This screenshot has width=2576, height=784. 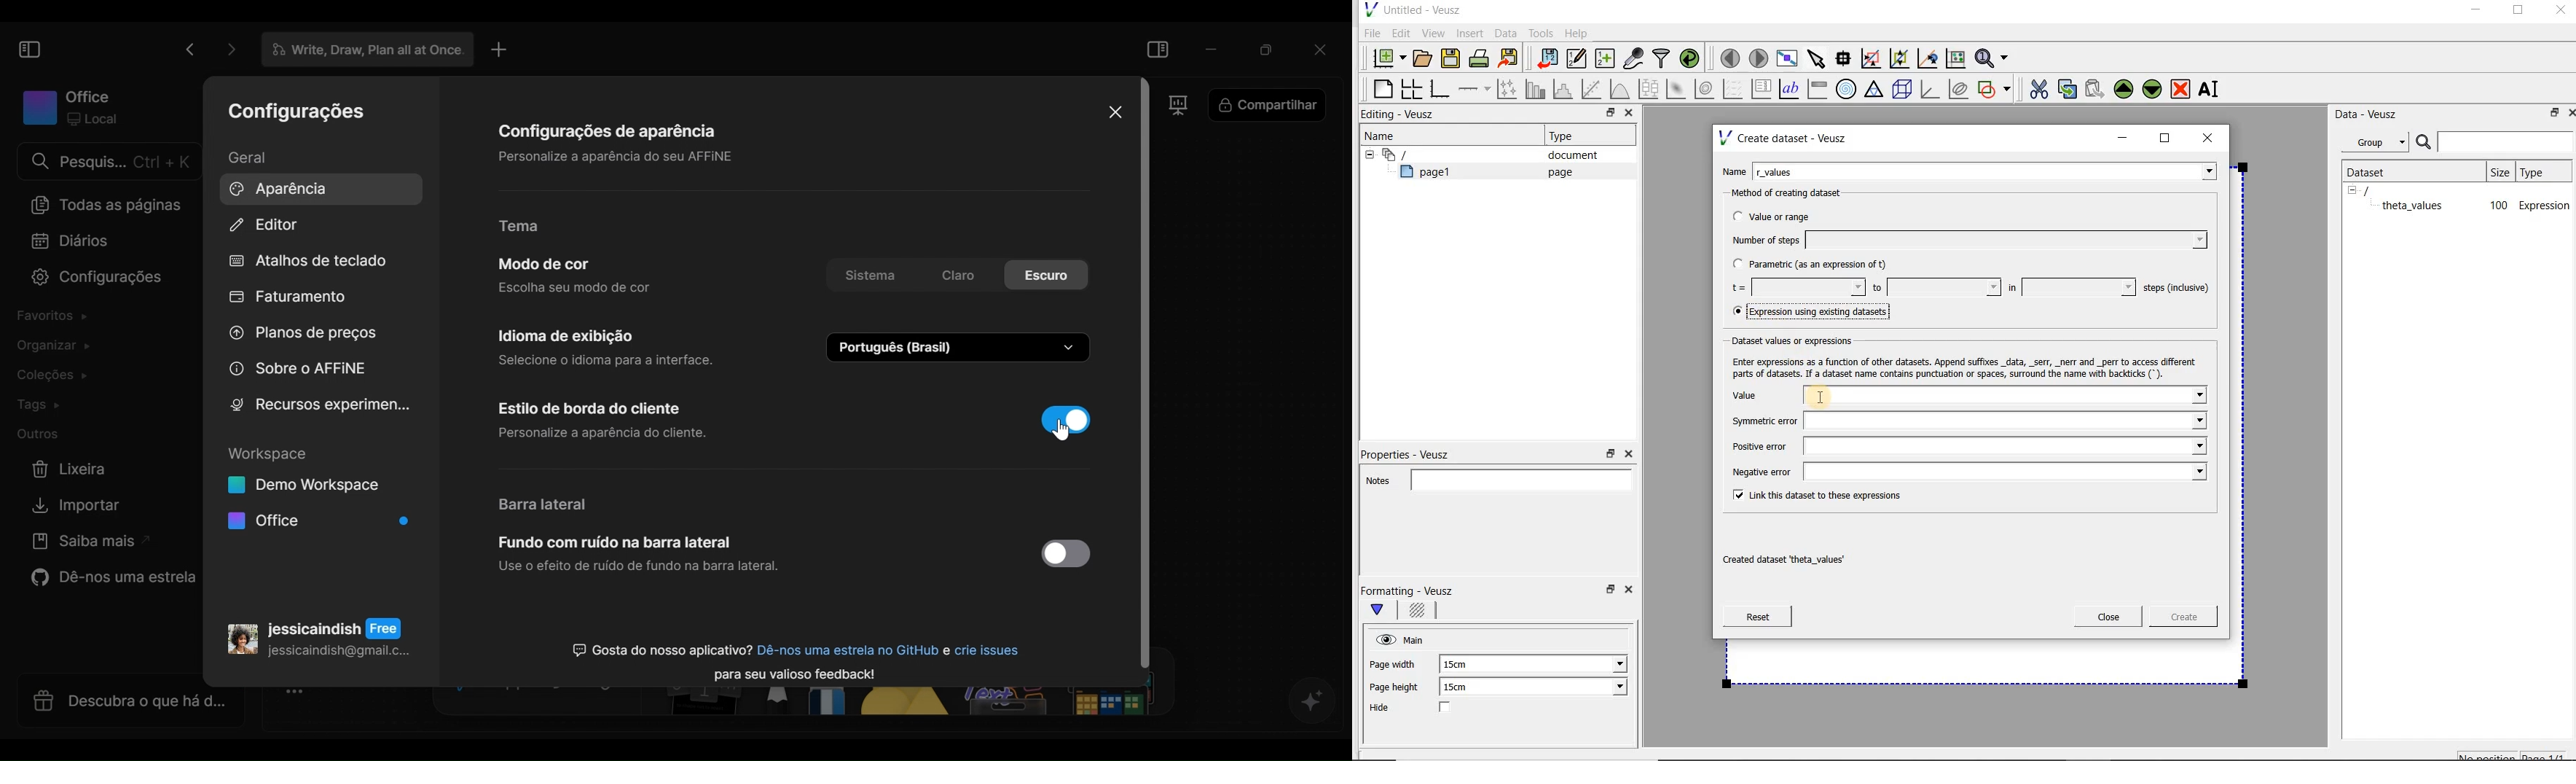 What do you see at coordinates (794, 655) in the screenshot?
I see `text` at bounding box center [794, 655].